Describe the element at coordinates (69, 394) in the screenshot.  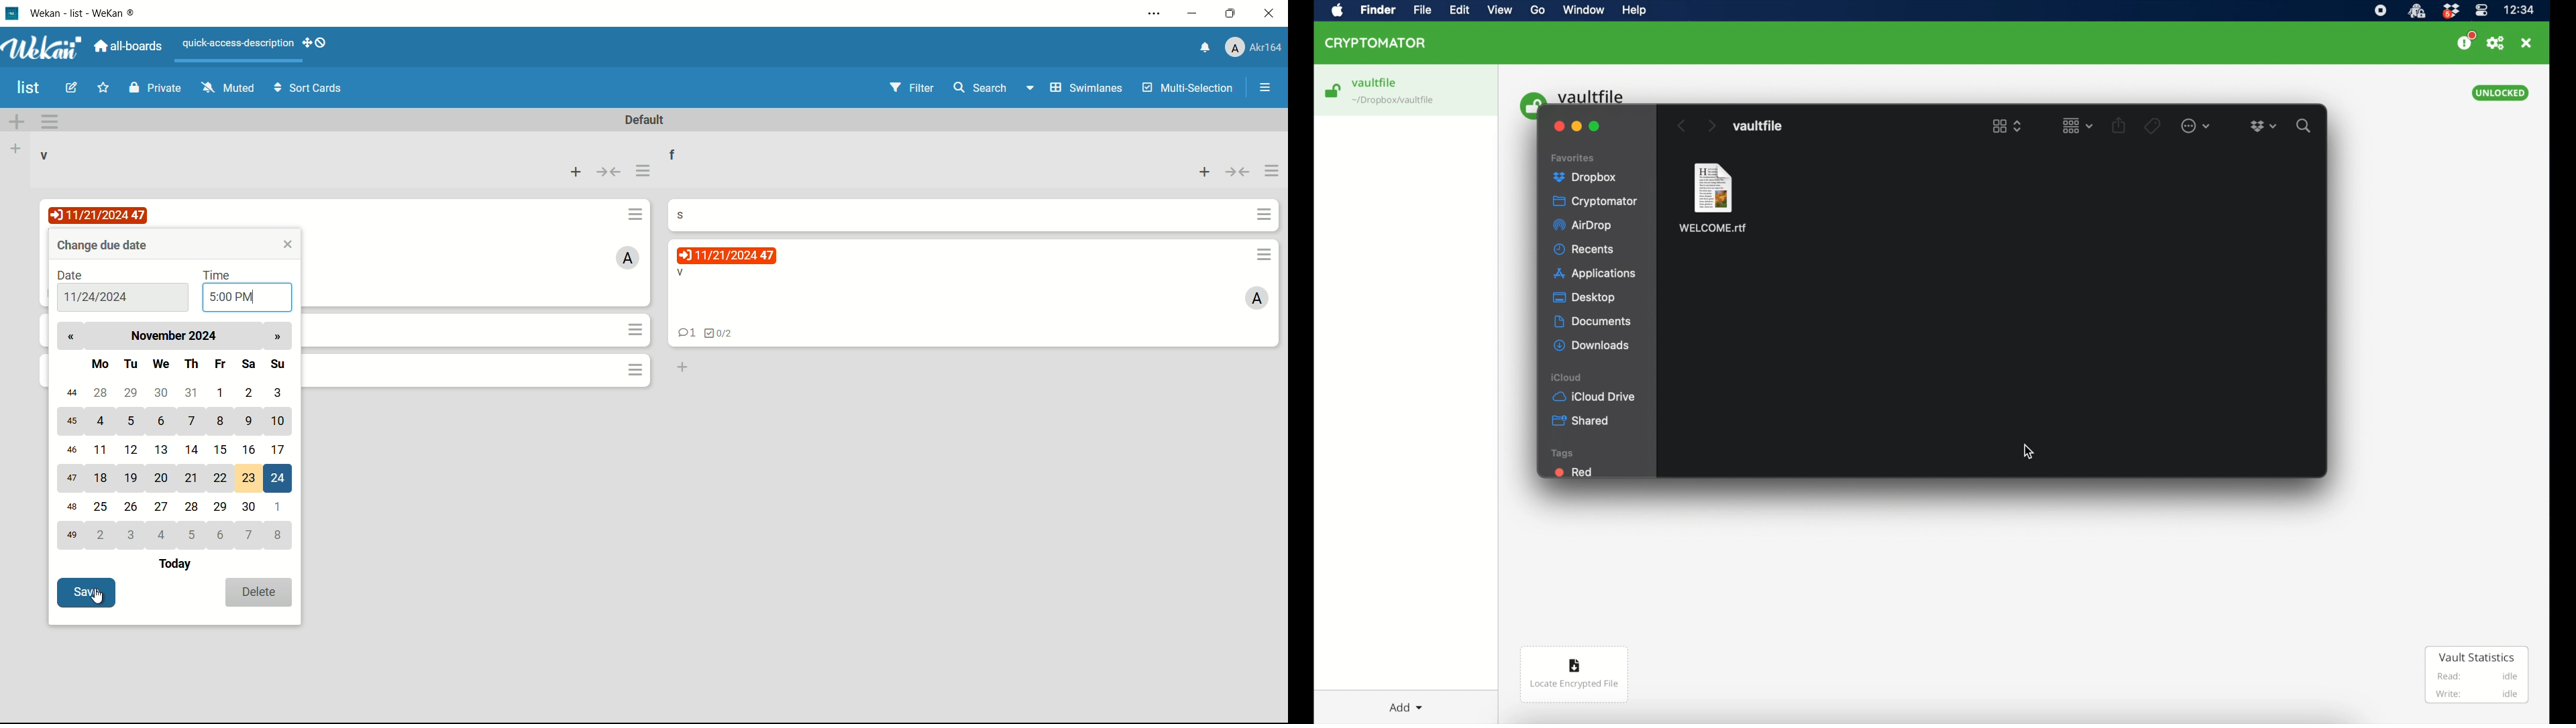
I see `44` at that location.